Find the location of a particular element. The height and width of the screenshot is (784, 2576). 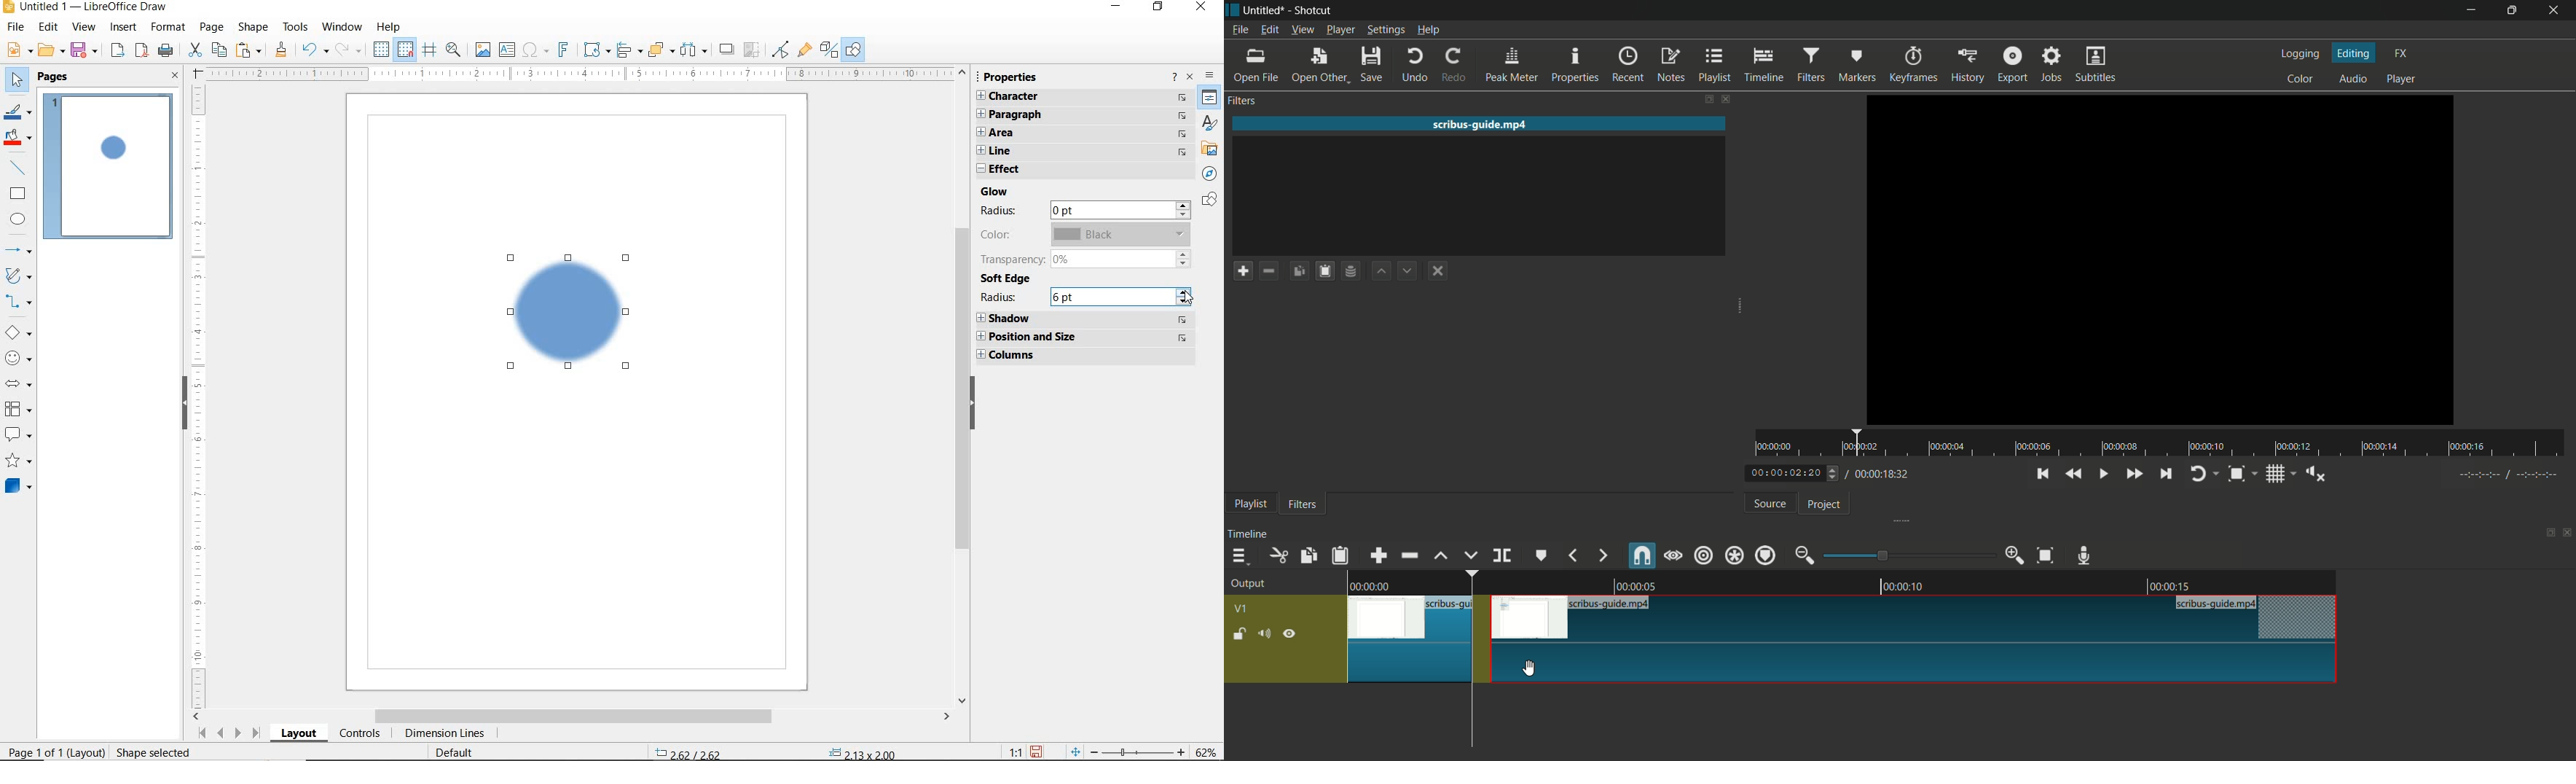

CLOSE is located at coordinates (1190, 79).